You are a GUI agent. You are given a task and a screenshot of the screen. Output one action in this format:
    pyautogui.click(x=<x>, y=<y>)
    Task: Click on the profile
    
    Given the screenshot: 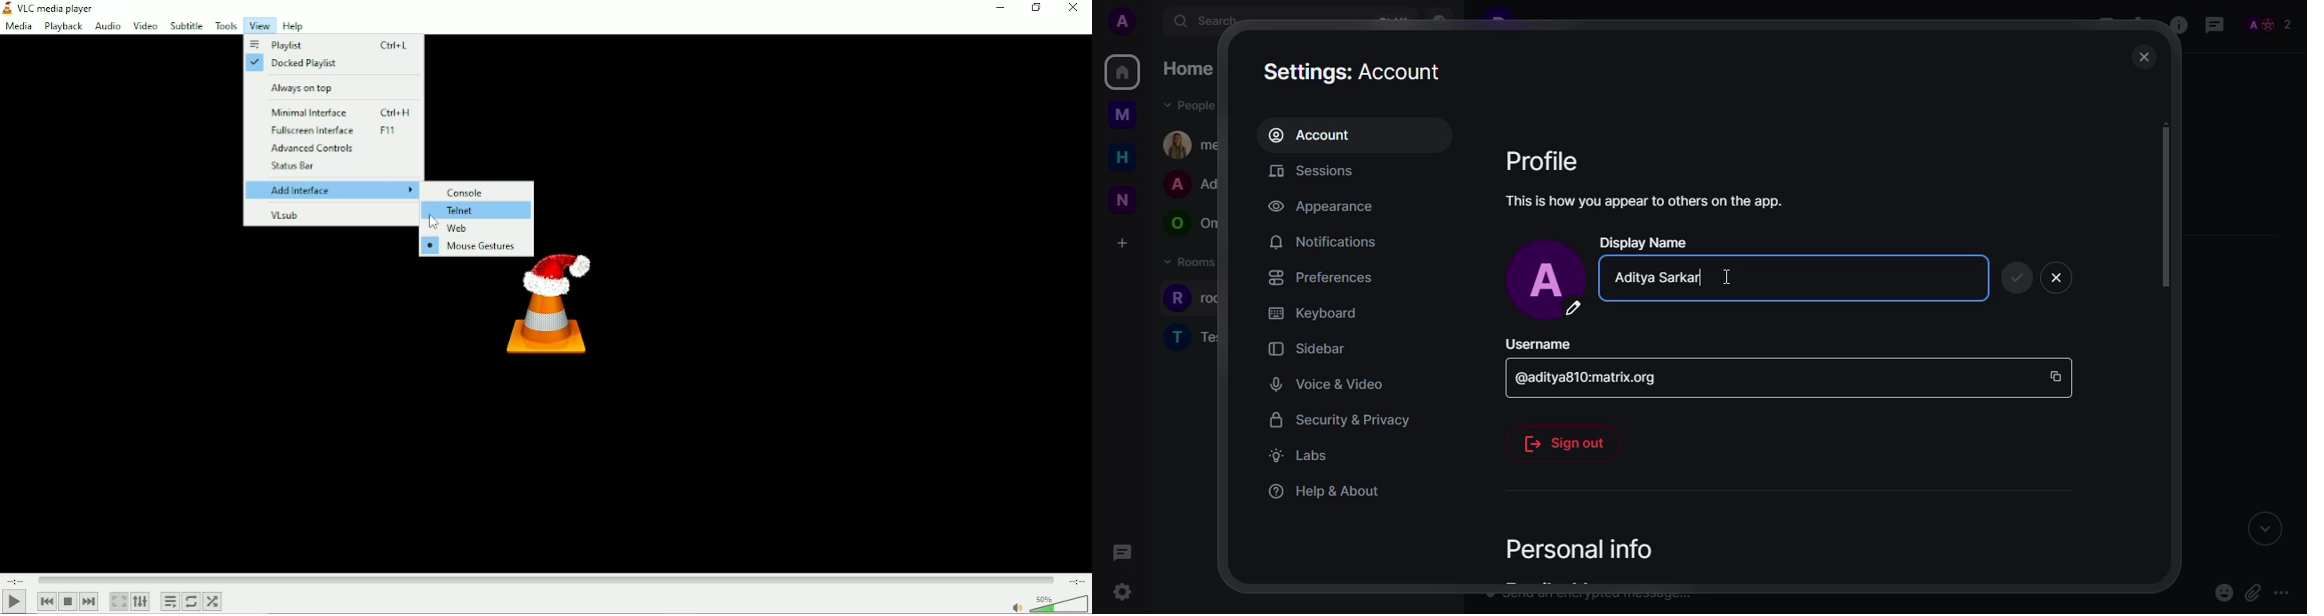 What is the action you would take?
    pyautogui.click(x=1544, y=160)
    